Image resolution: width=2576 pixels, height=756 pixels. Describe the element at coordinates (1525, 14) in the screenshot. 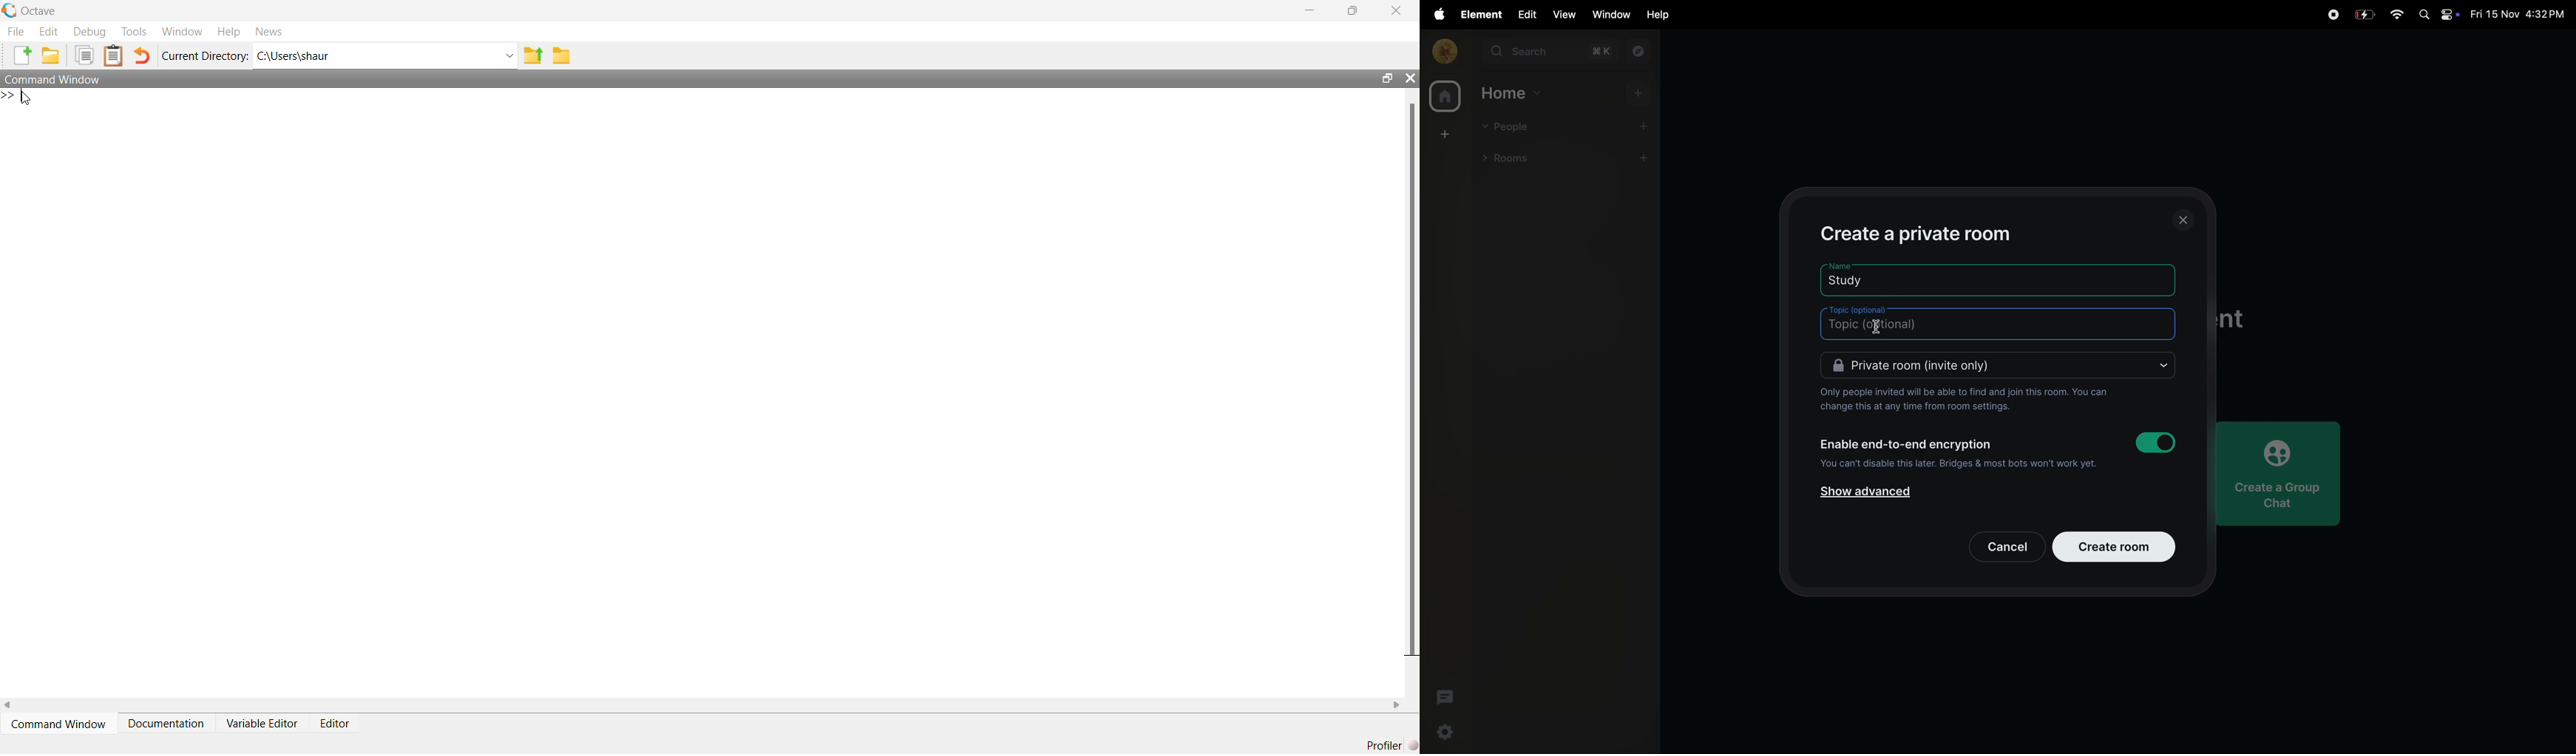

I see `edit` at that location.